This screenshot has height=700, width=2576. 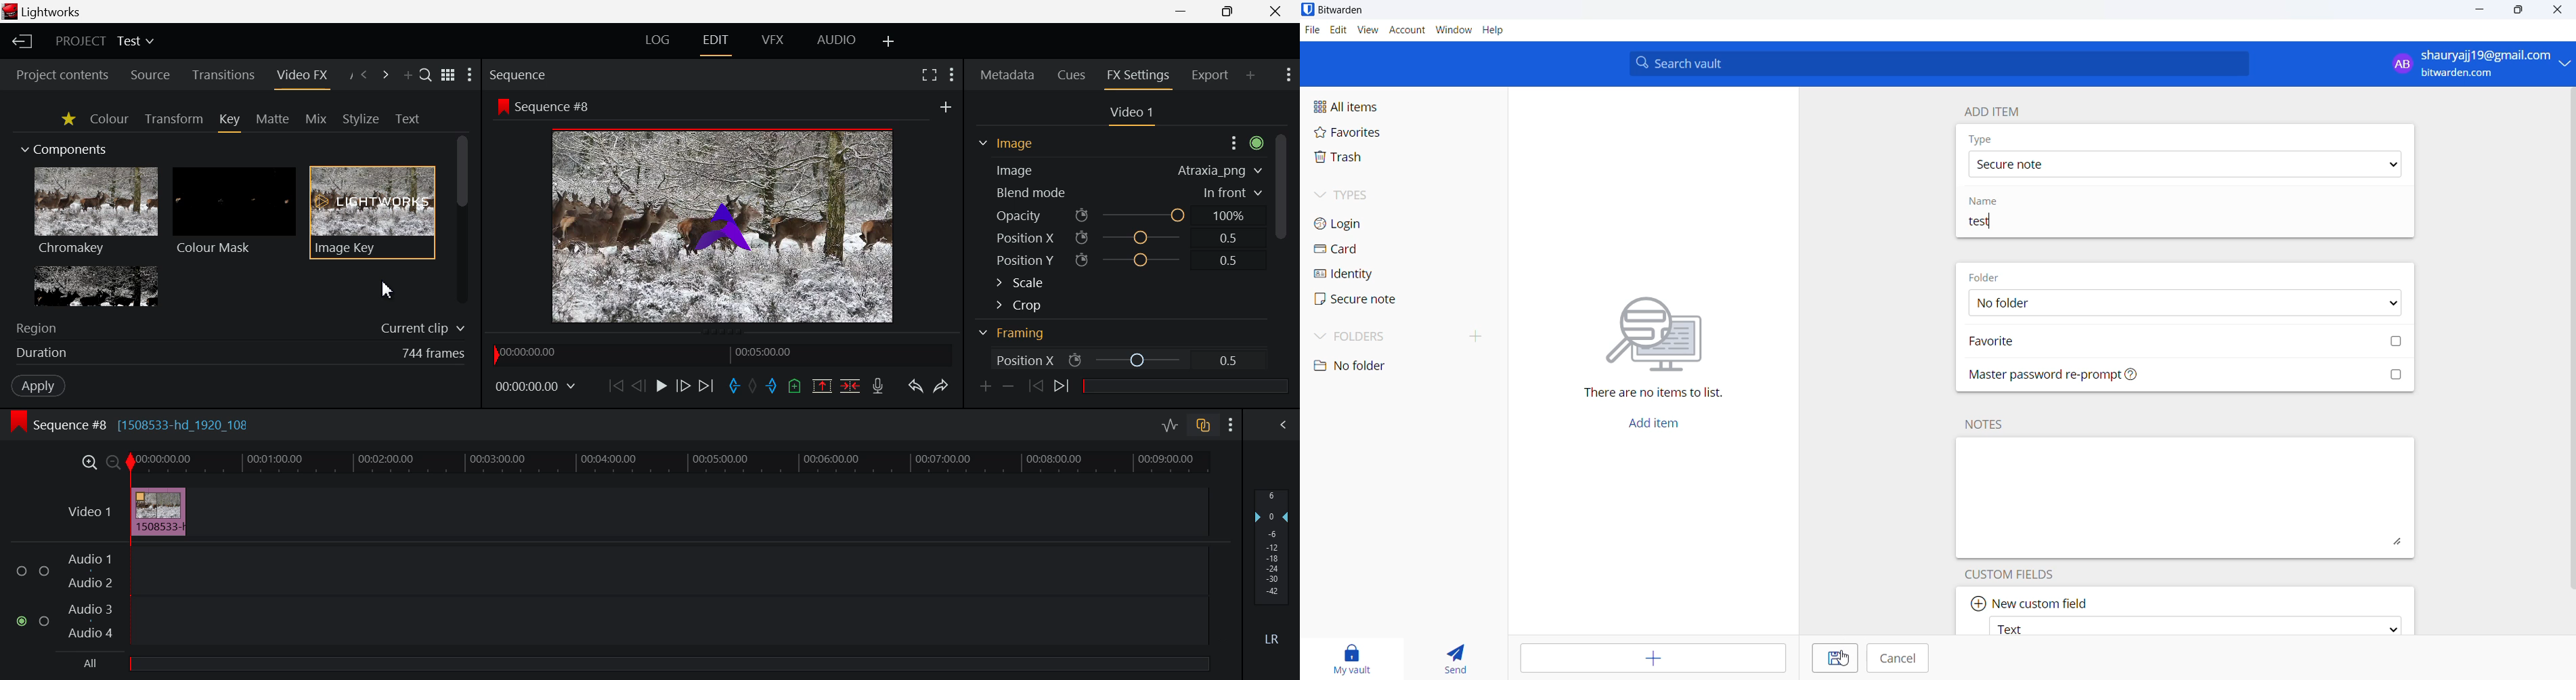 What do you see at coordinates (1372, 274) in the screenshot?
I see `identity` at bounding box center [1372, 274].